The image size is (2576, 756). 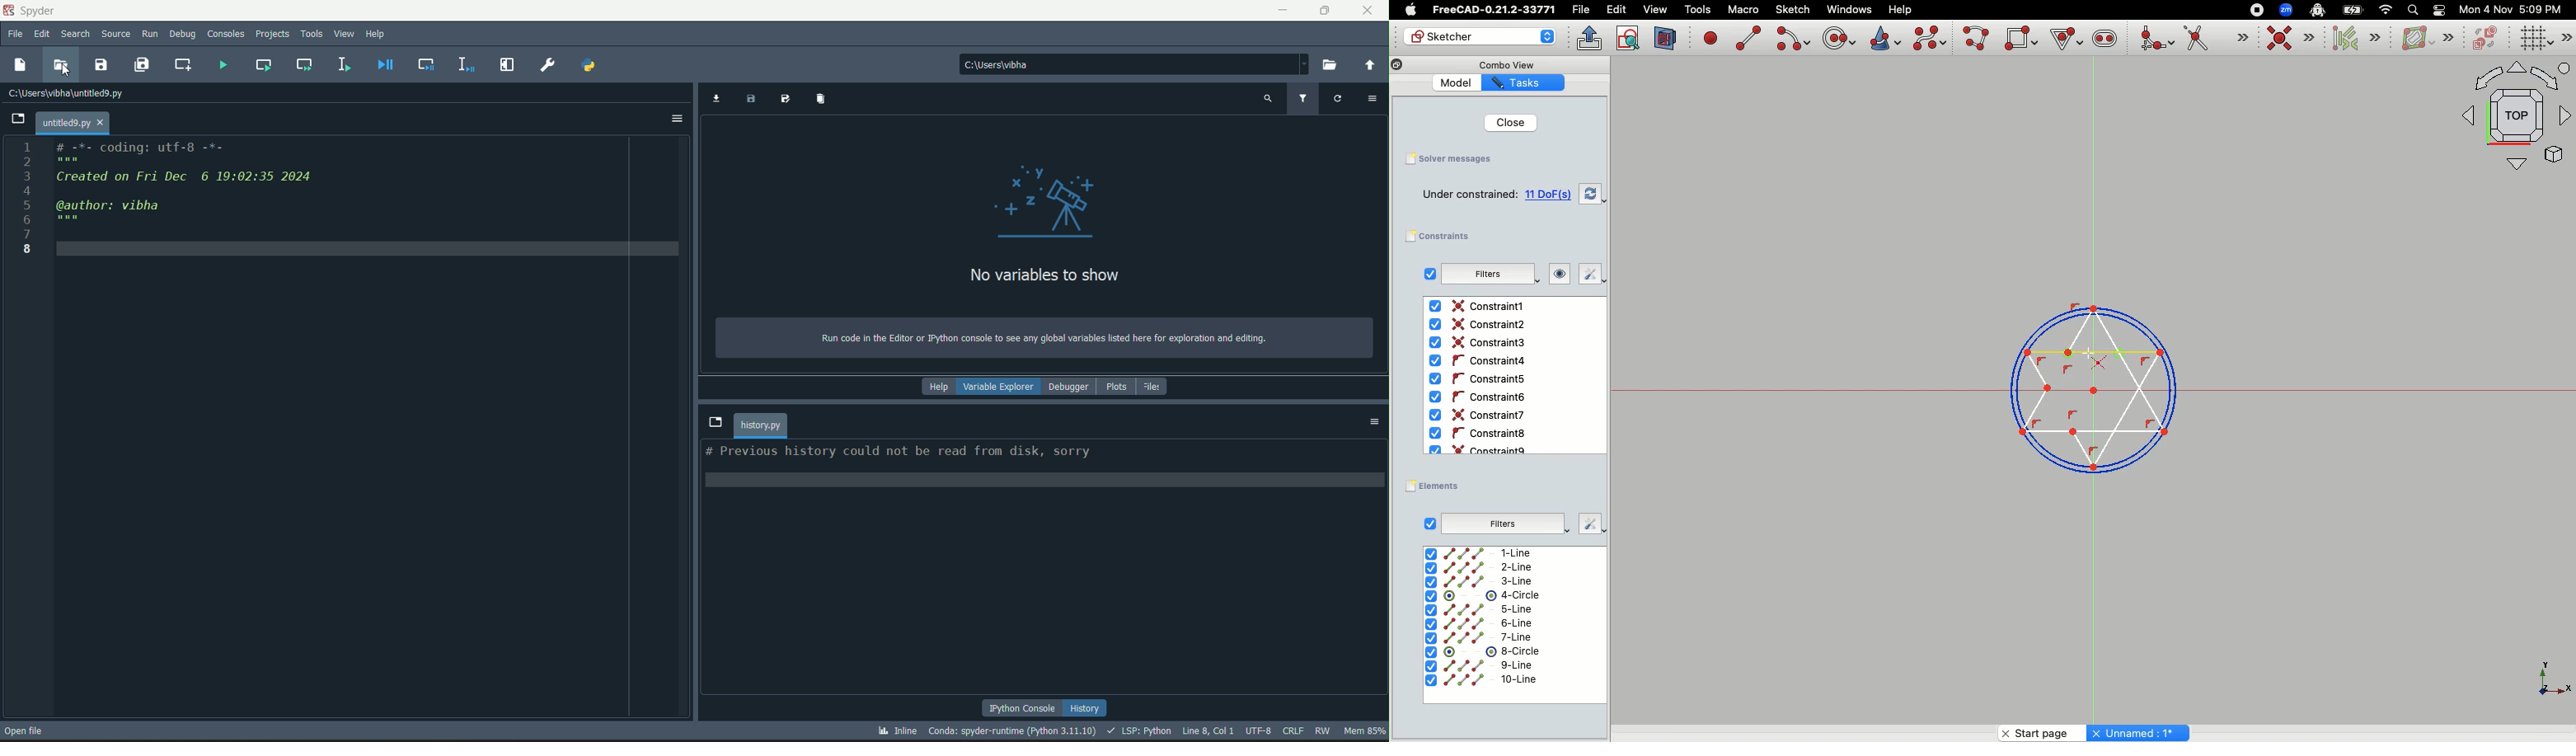 I want to click on minimize/maximize, so click(x=1322, y=11).